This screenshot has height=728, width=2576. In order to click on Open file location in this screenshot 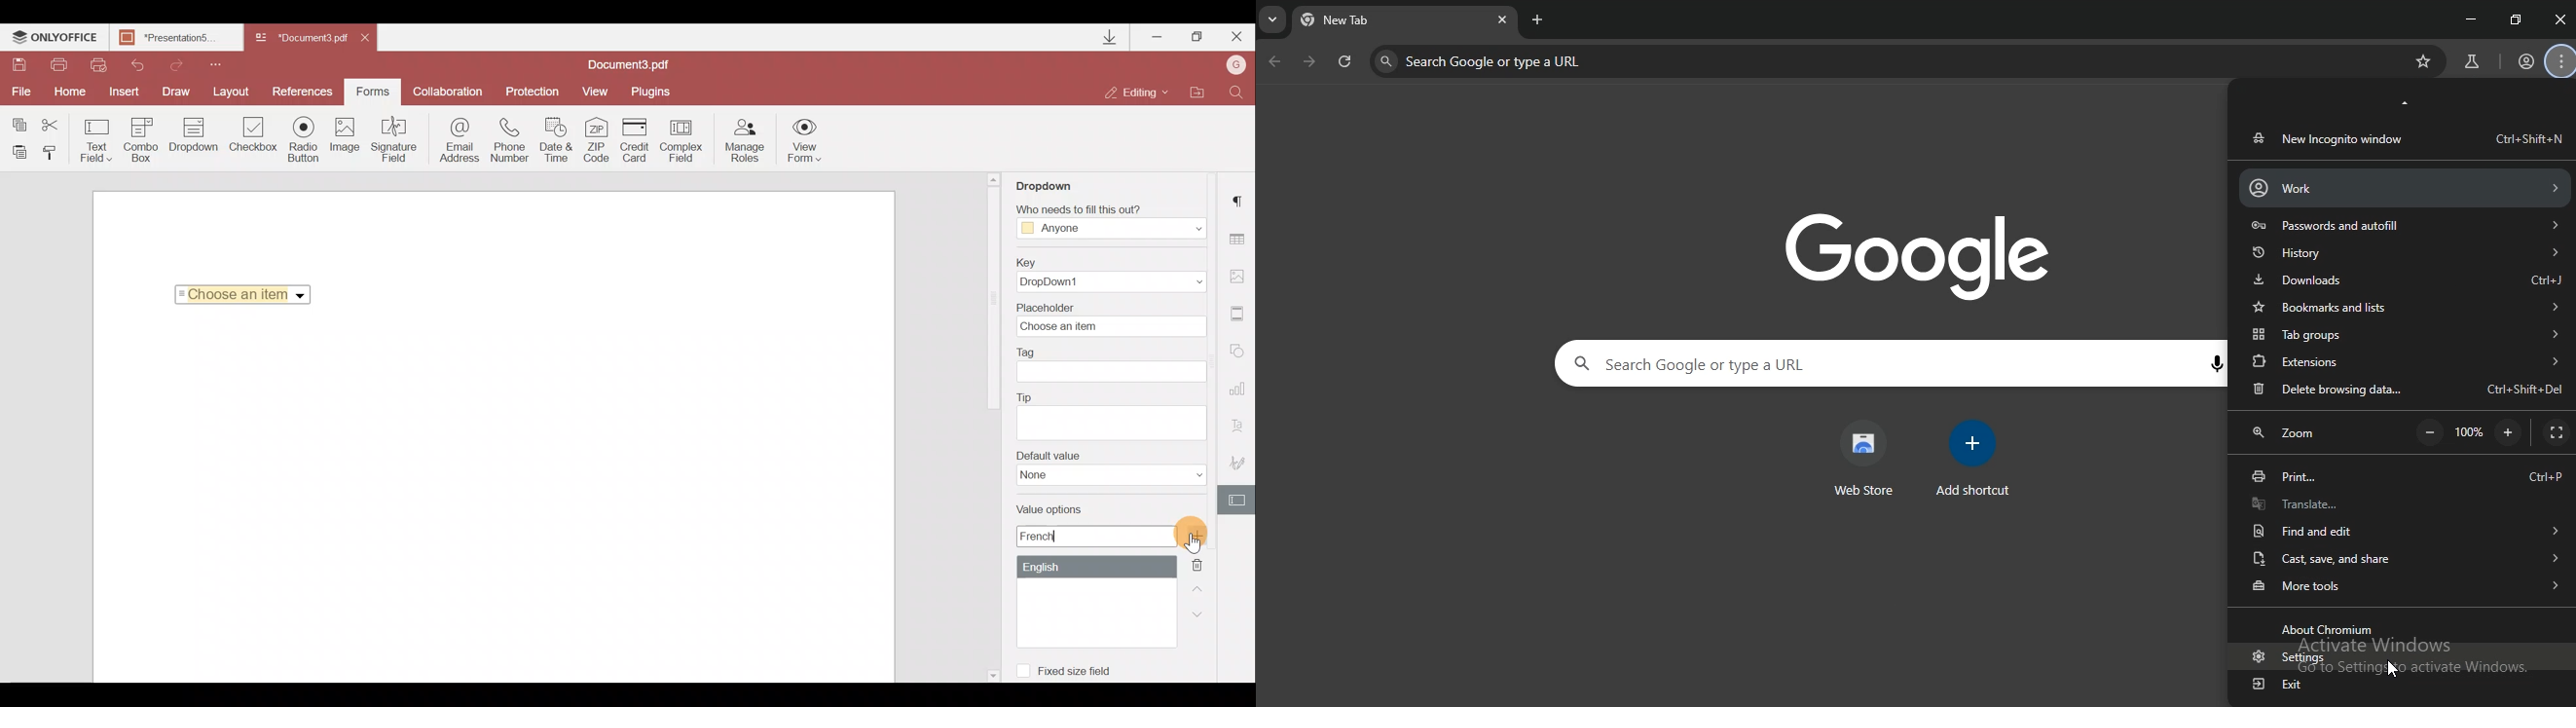, I will do `click(1197, 94)`.